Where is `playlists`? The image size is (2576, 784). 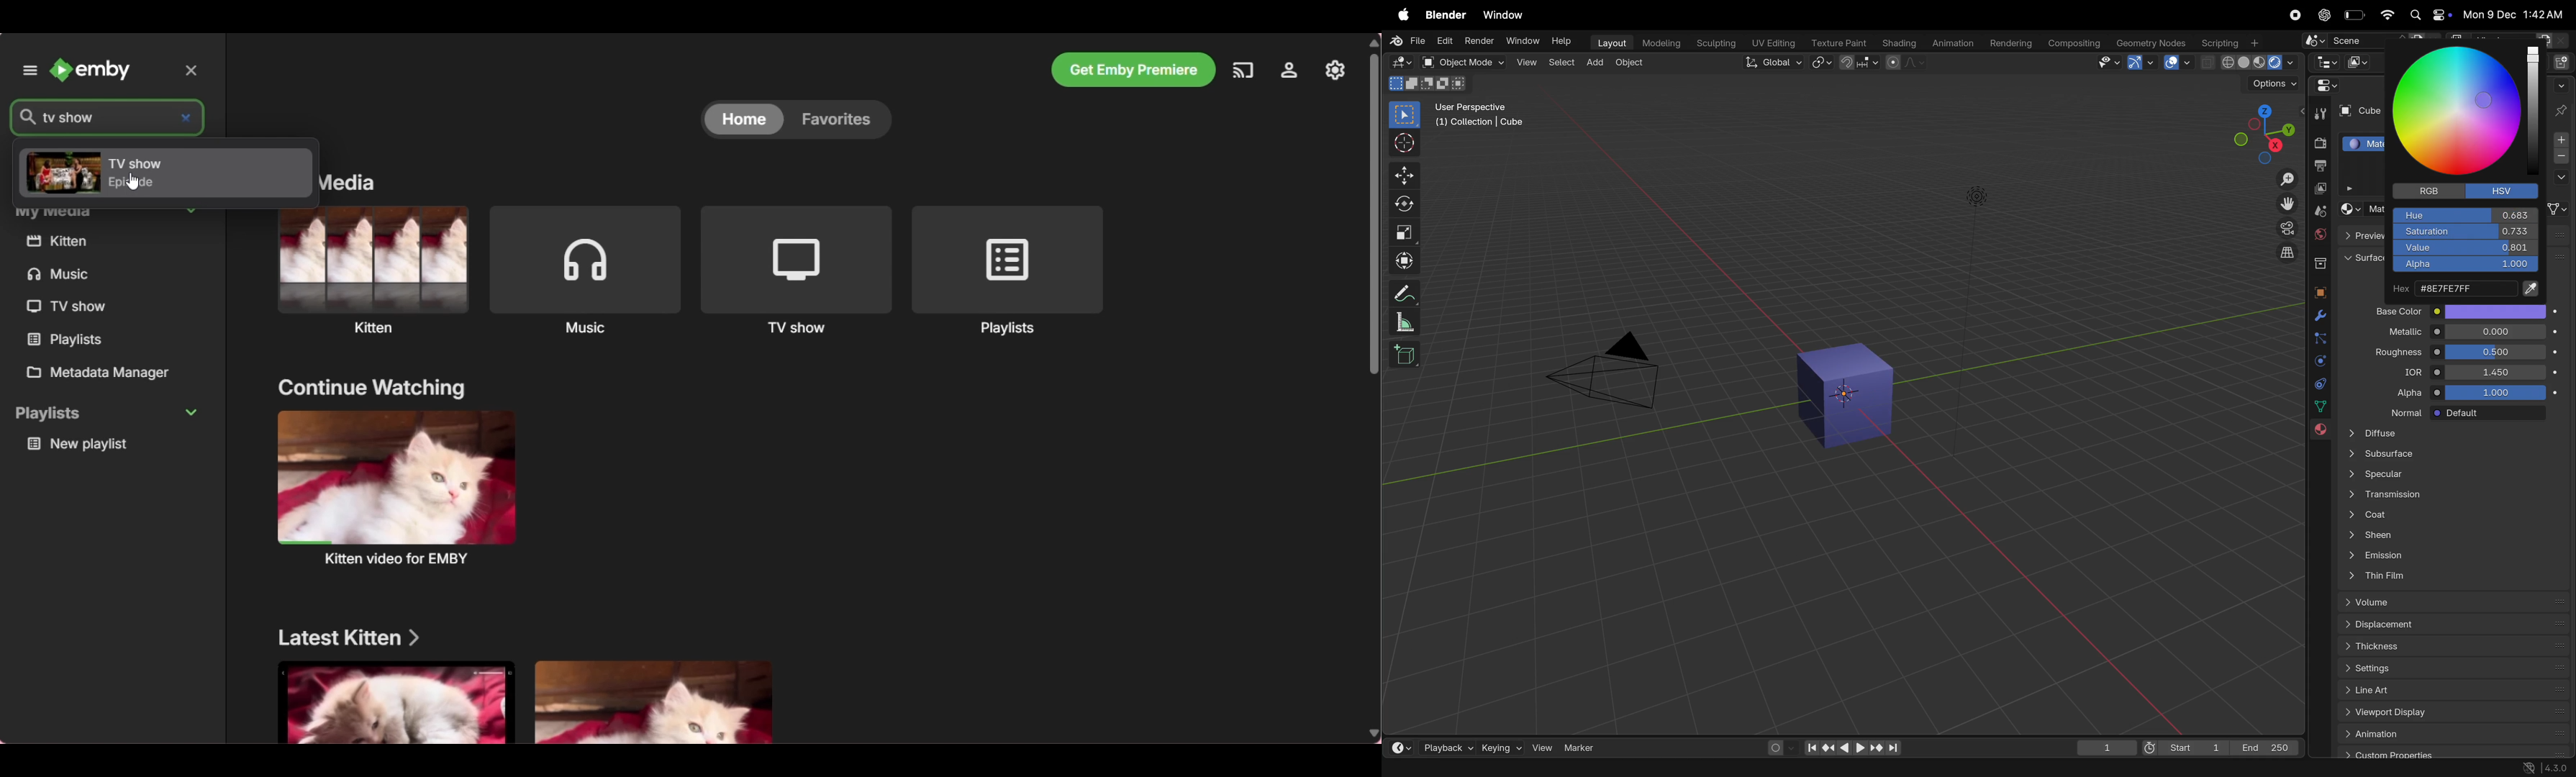
playlists is located at coordinates (76, 339).